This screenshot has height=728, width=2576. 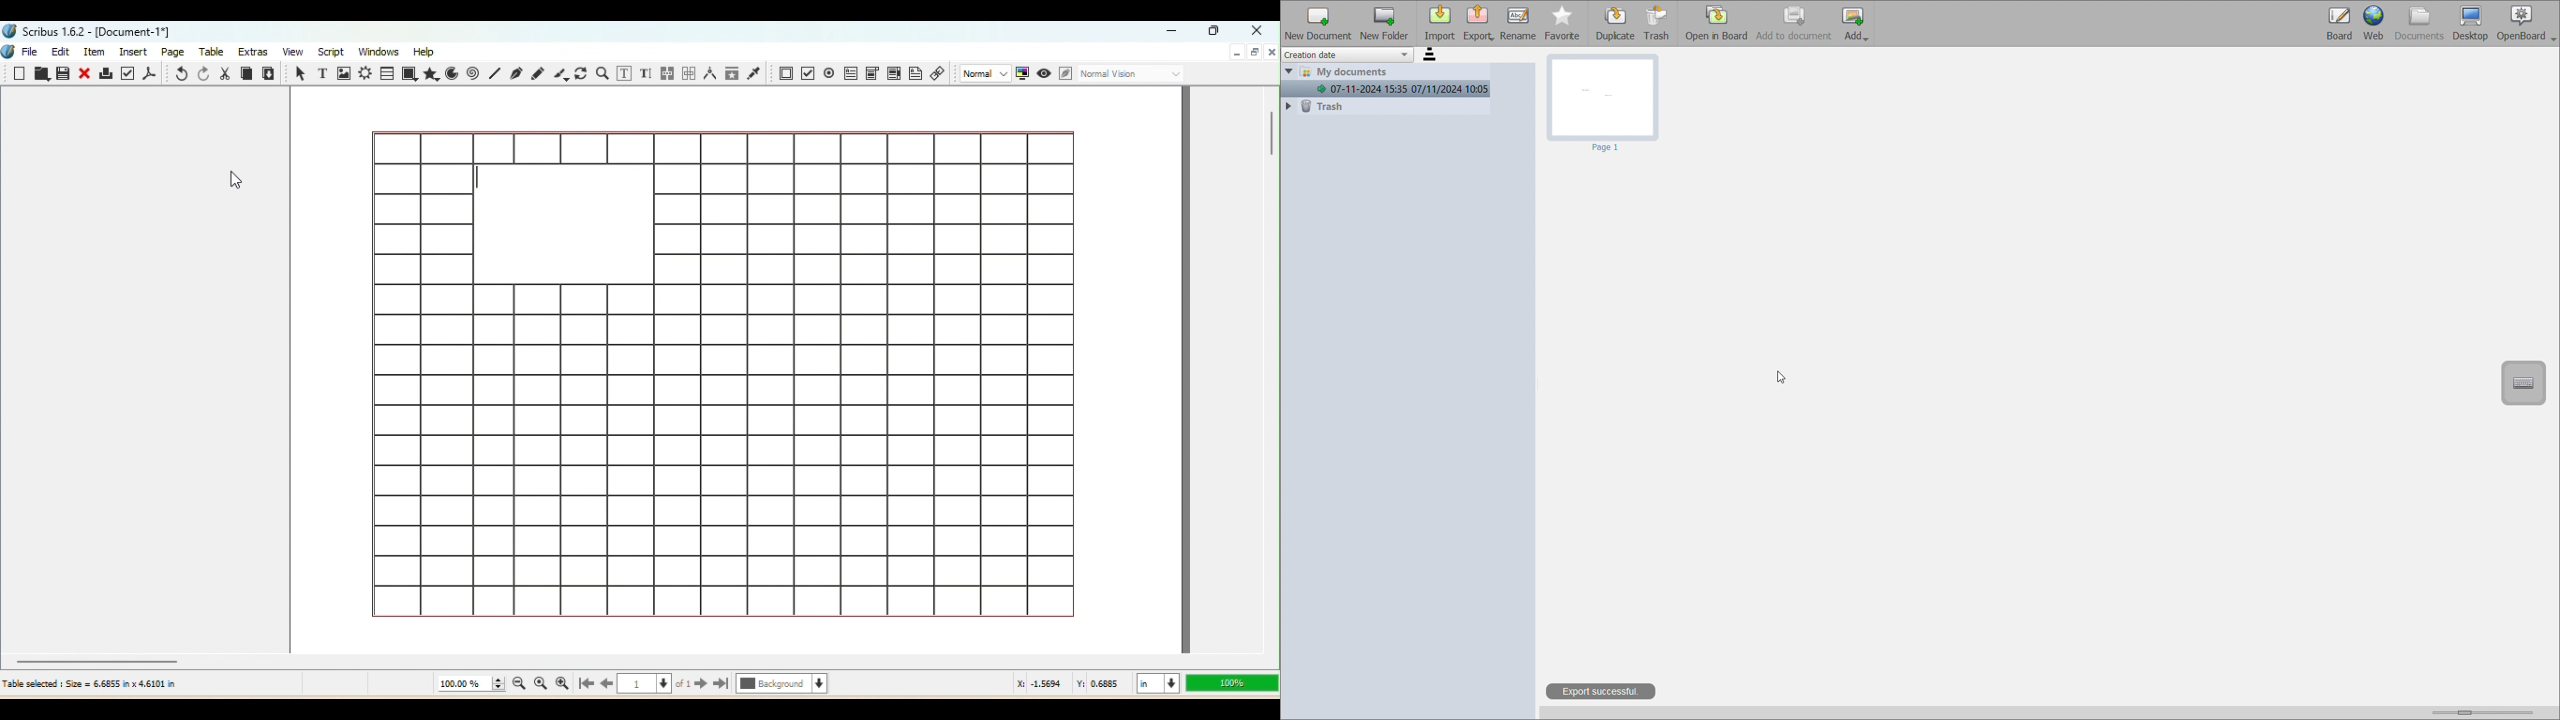 I want to click on Open, so click(x=41, y=75).